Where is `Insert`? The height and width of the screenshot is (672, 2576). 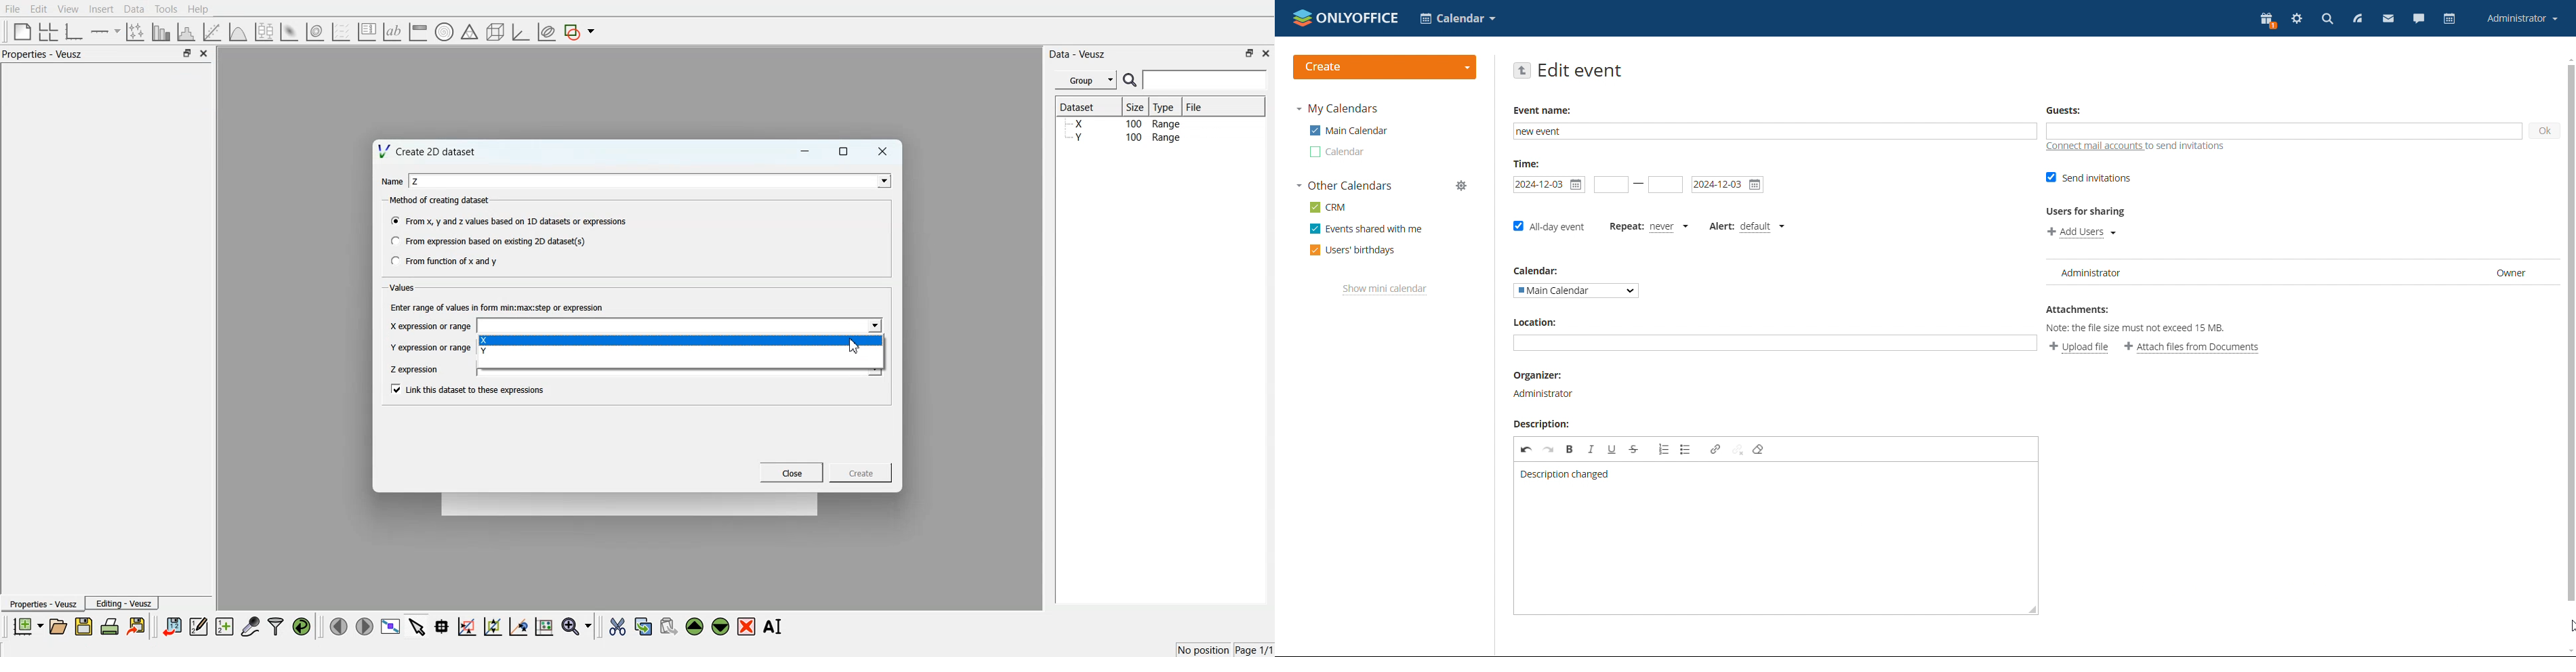 Insert is located at coordinates (101, 9).